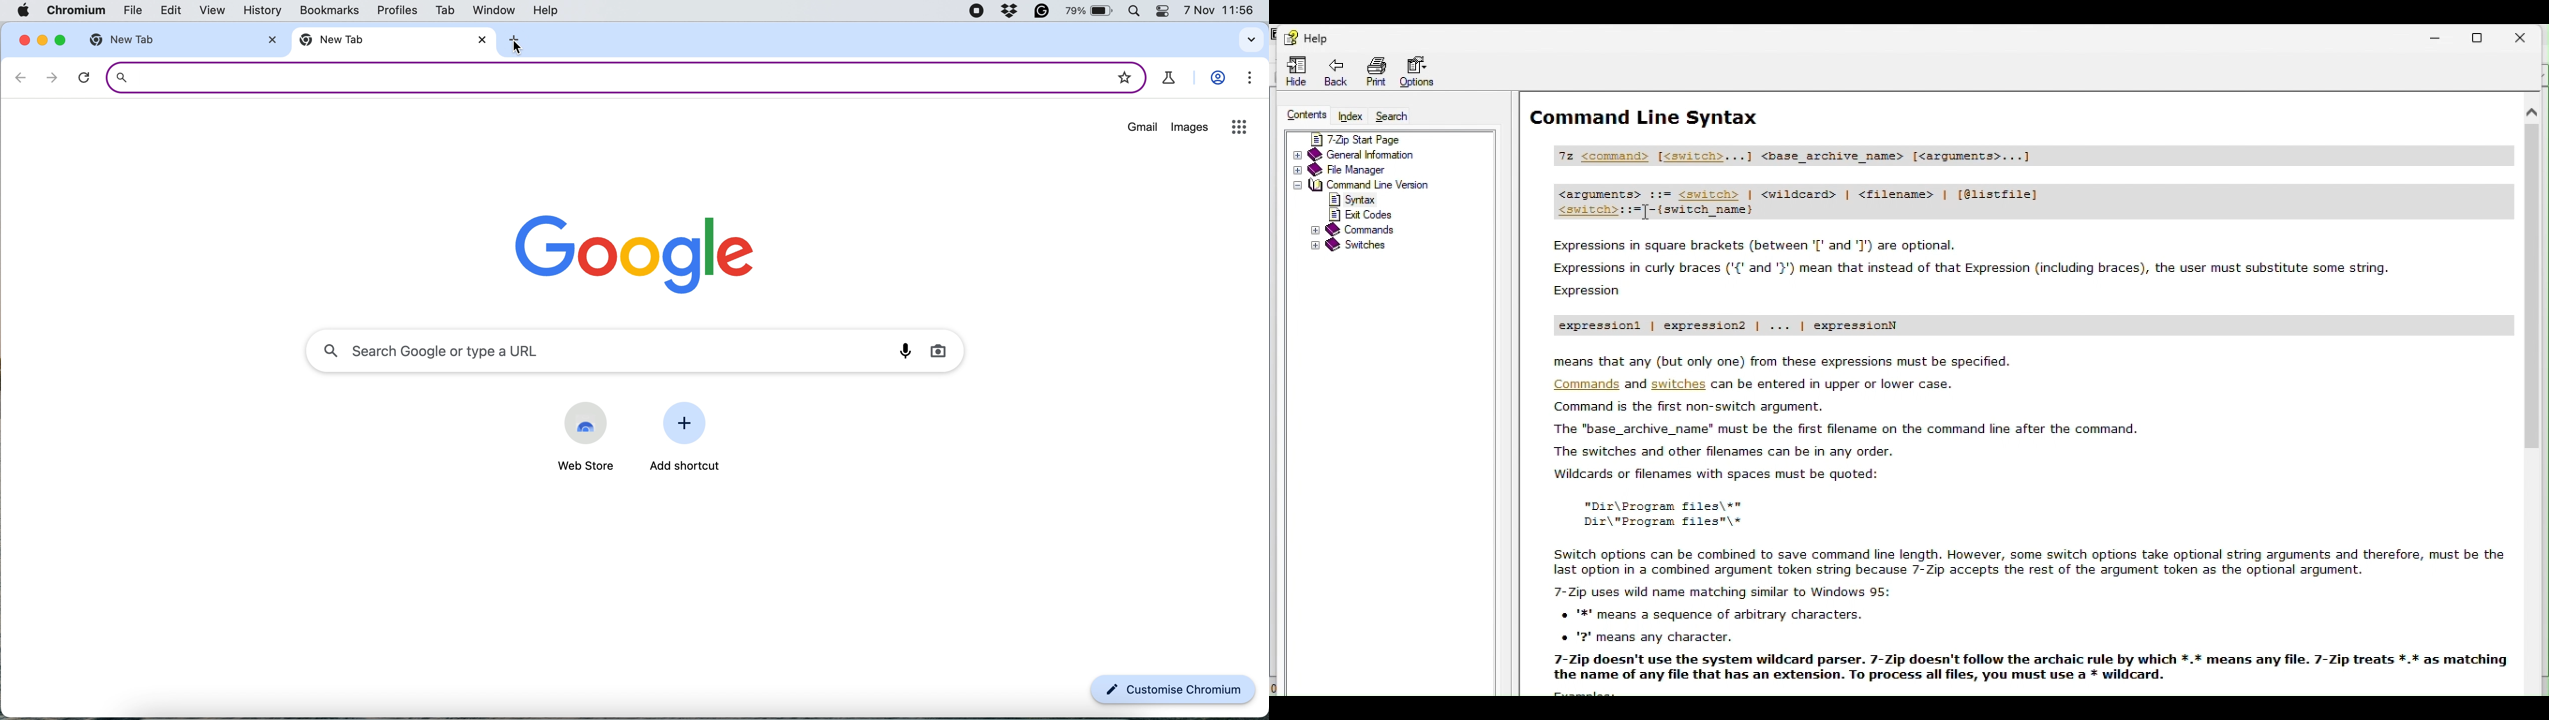 The height and width of the screenshot is (728, 2576). What do you see at coordinates (638, 348) in the screenshot?
I see `search google or type a url` at bounding box center [638, 348].